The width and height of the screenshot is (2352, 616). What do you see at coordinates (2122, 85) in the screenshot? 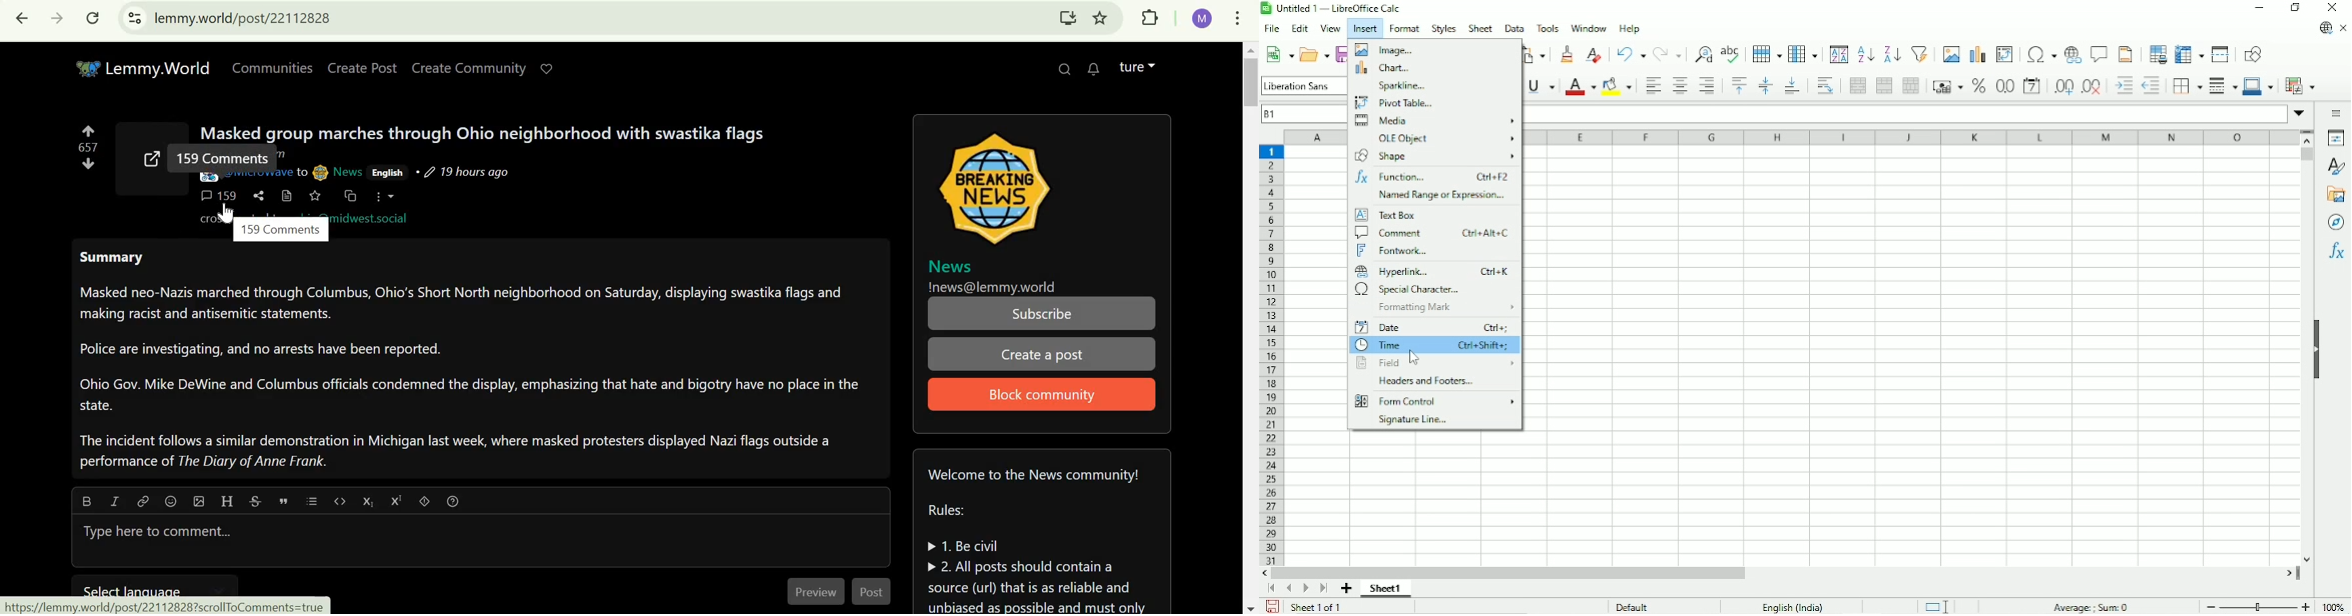
I see `Increase indent` at bounding box center [2122, 85].